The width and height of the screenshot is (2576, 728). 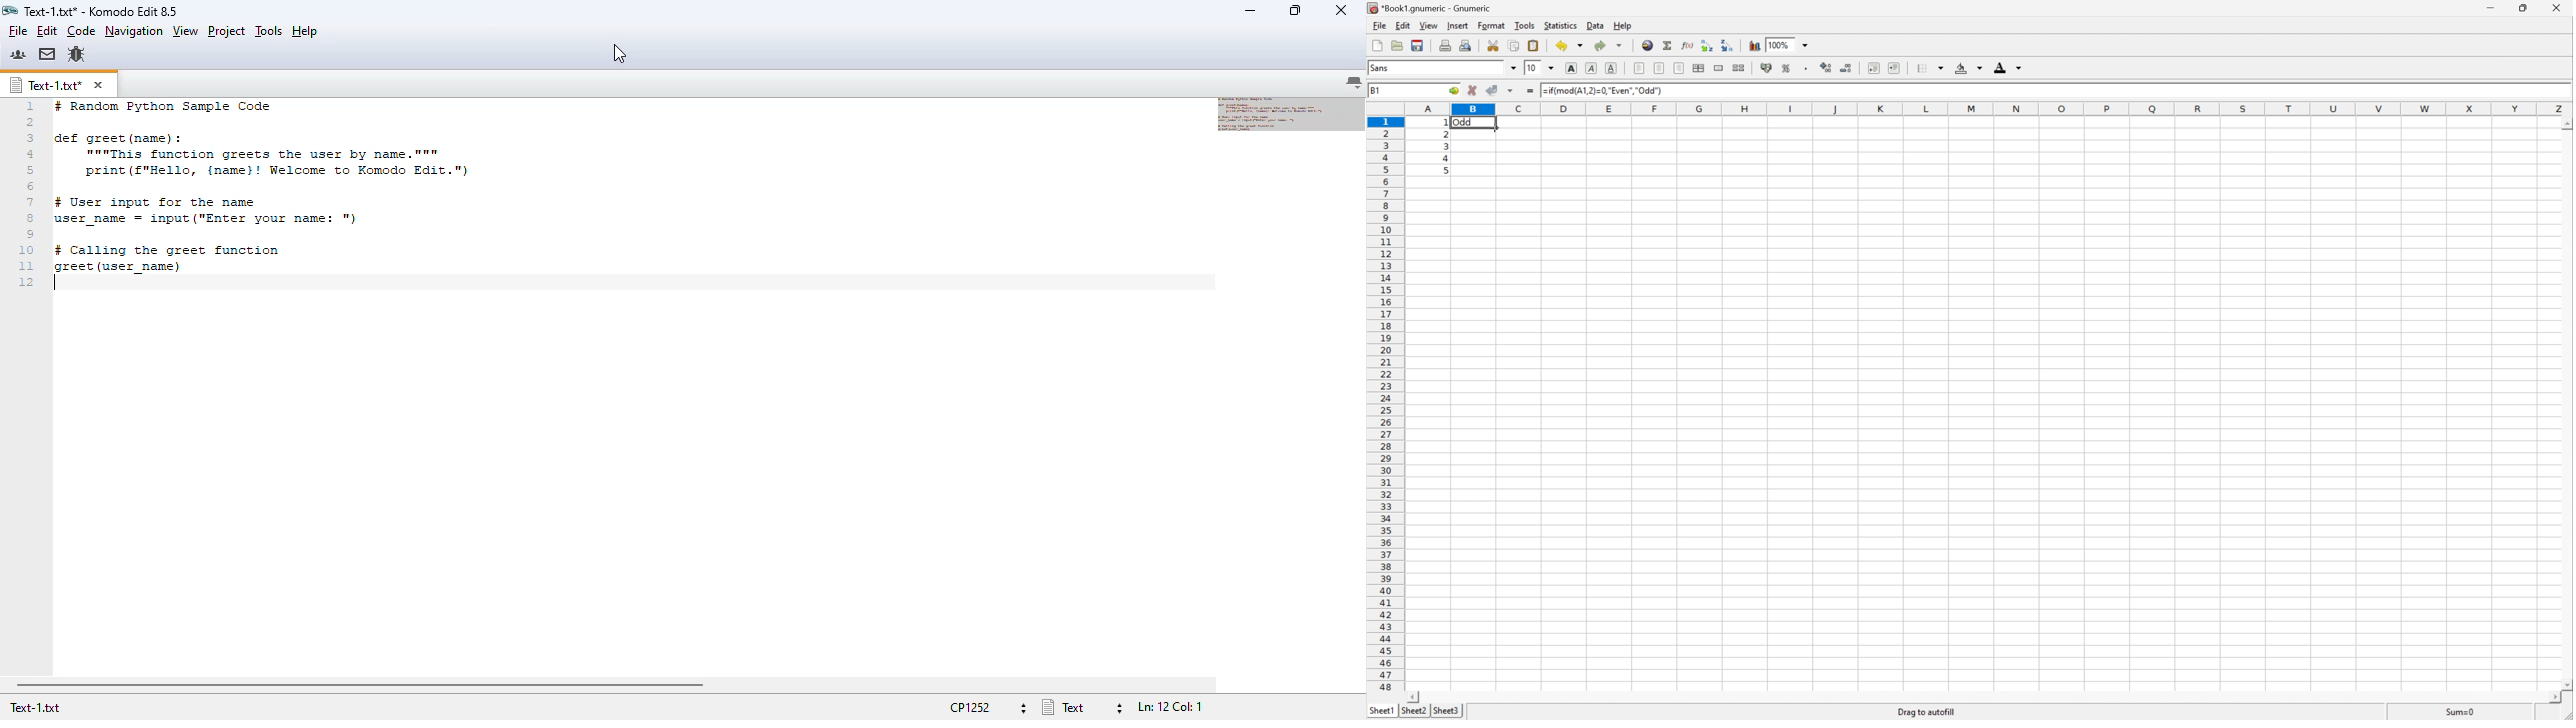 What do you see at coordinates (1679, 68) in the screenshot?
I see `Align Right` at bounding box center [1679, 68].